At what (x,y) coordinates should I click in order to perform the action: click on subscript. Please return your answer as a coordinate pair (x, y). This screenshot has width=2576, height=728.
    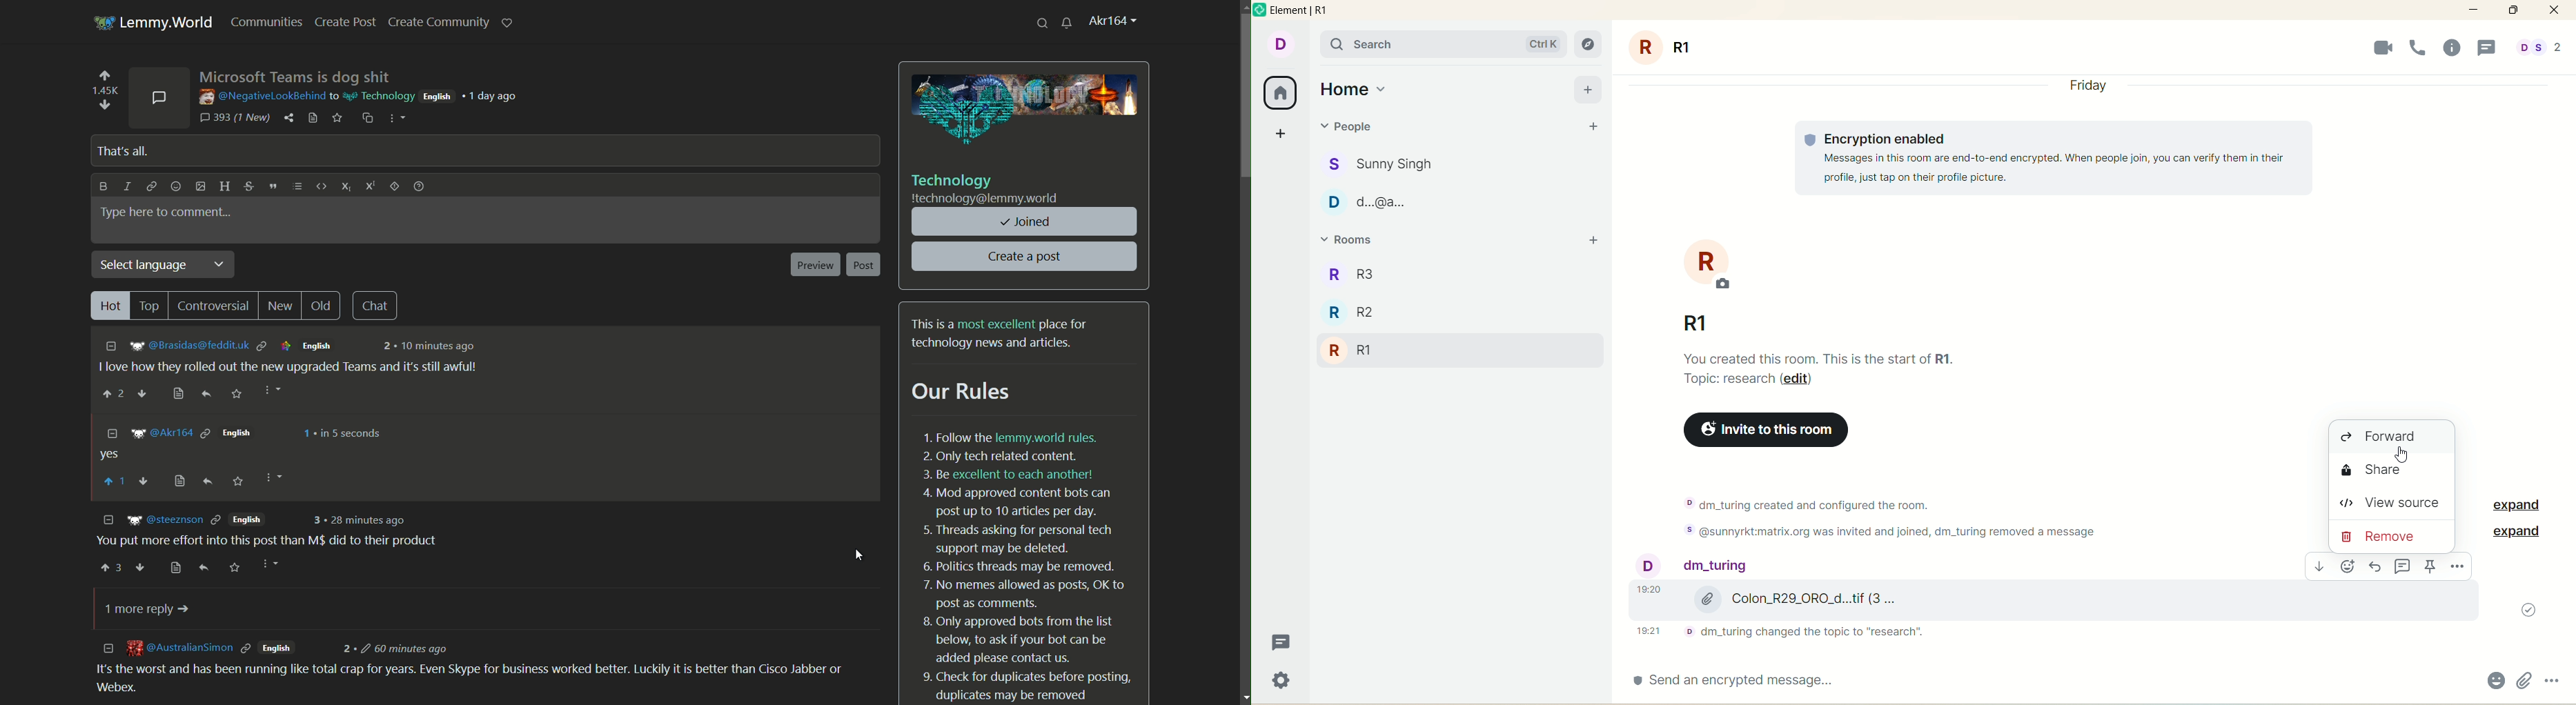
    Looking at the image, I should click on (346, 185).